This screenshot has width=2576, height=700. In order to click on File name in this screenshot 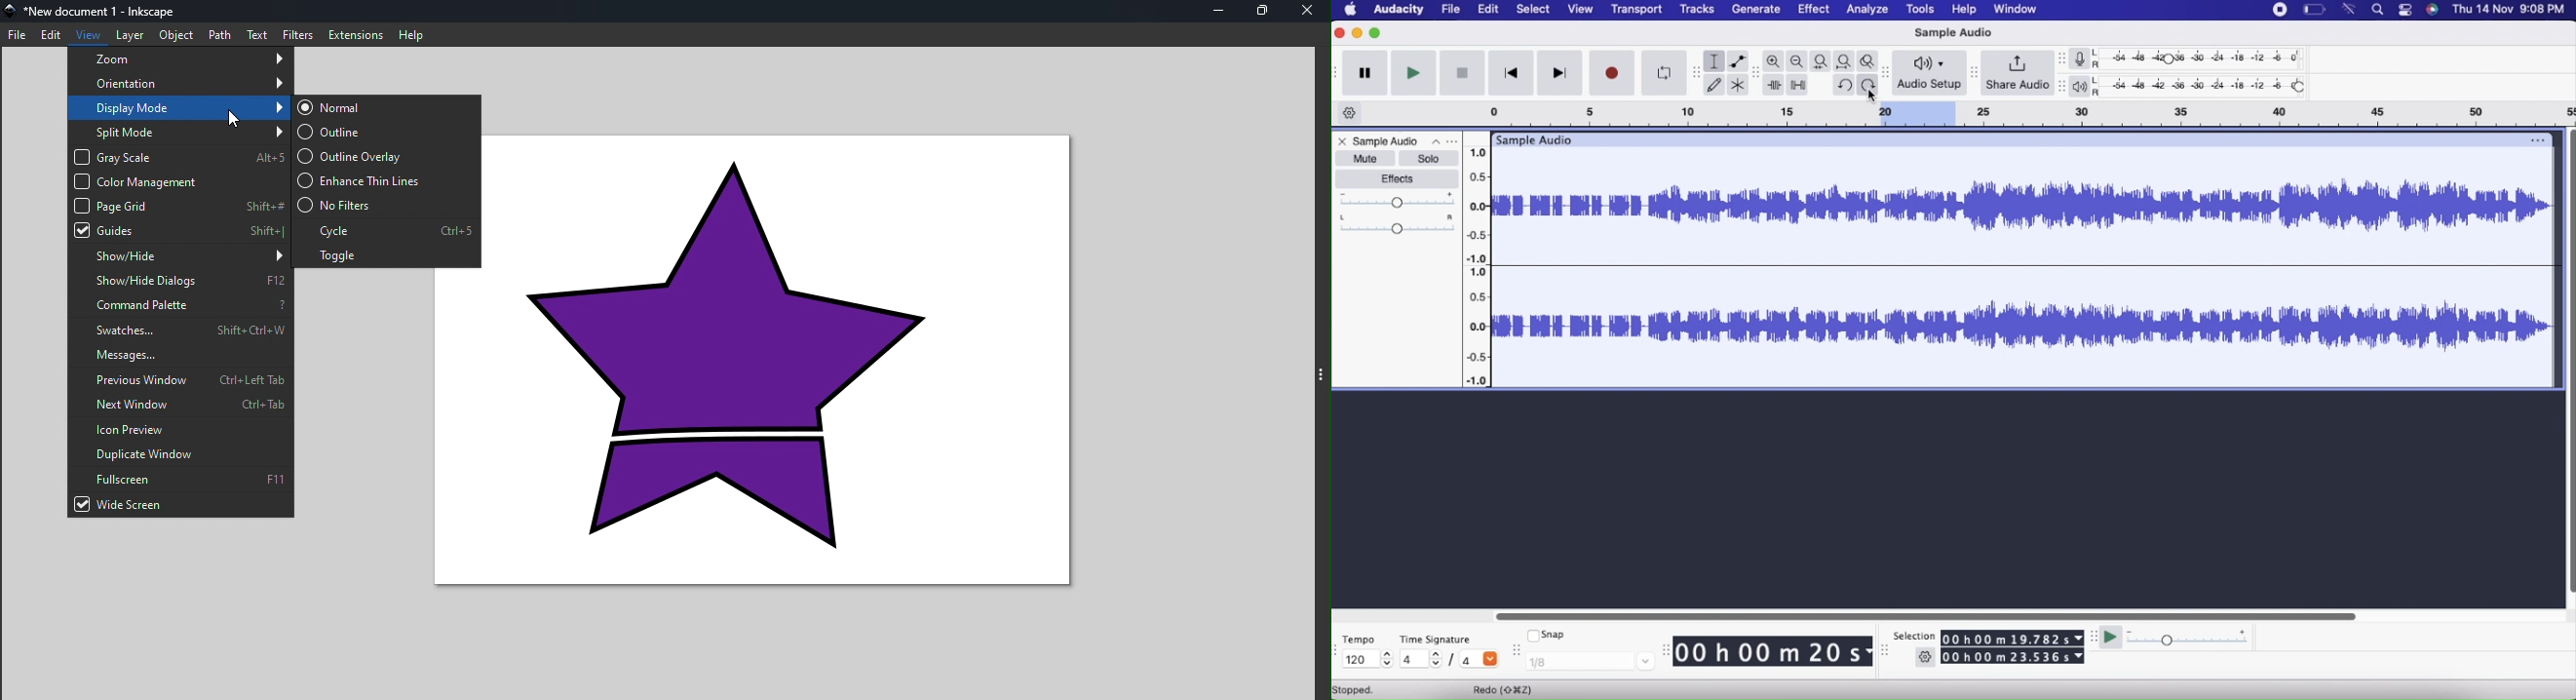, I will do `click(98, 12)`.